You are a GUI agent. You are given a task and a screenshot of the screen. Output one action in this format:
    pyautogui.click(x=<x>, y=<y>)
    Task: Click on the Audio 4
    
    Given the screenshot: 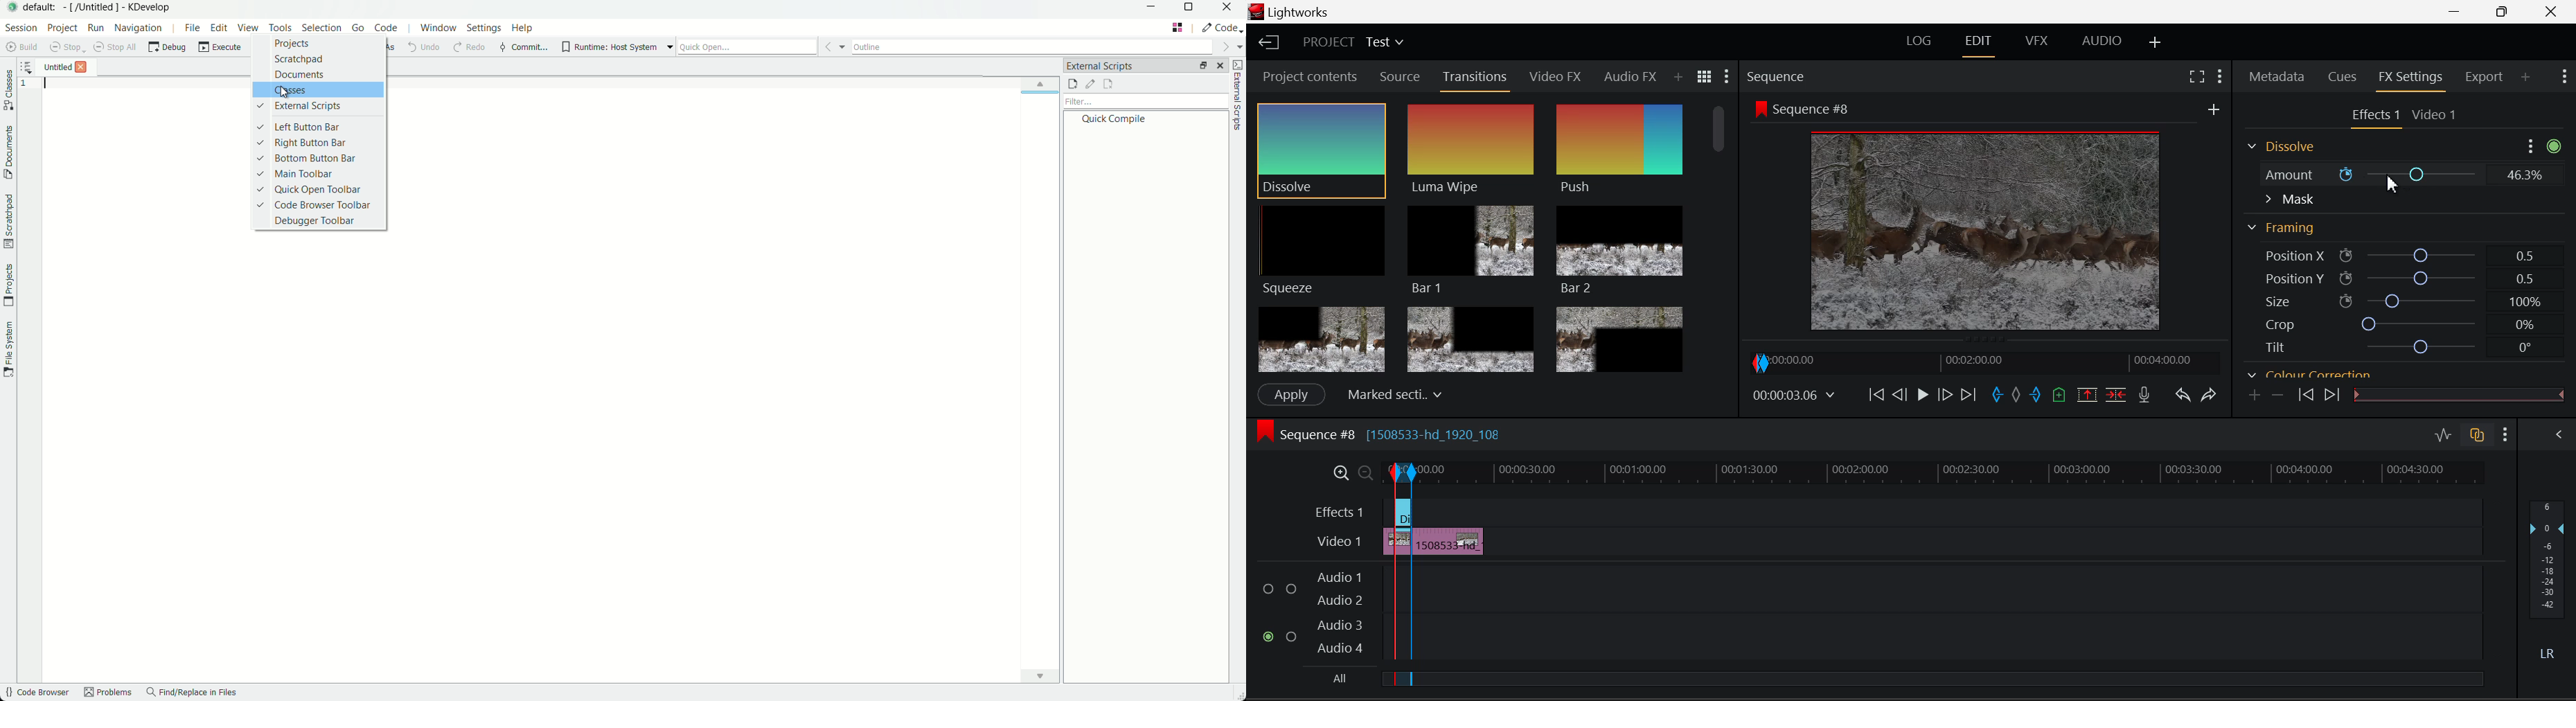 What is the action you would take?
    pyautogui.click(x=1339, y=648)
    